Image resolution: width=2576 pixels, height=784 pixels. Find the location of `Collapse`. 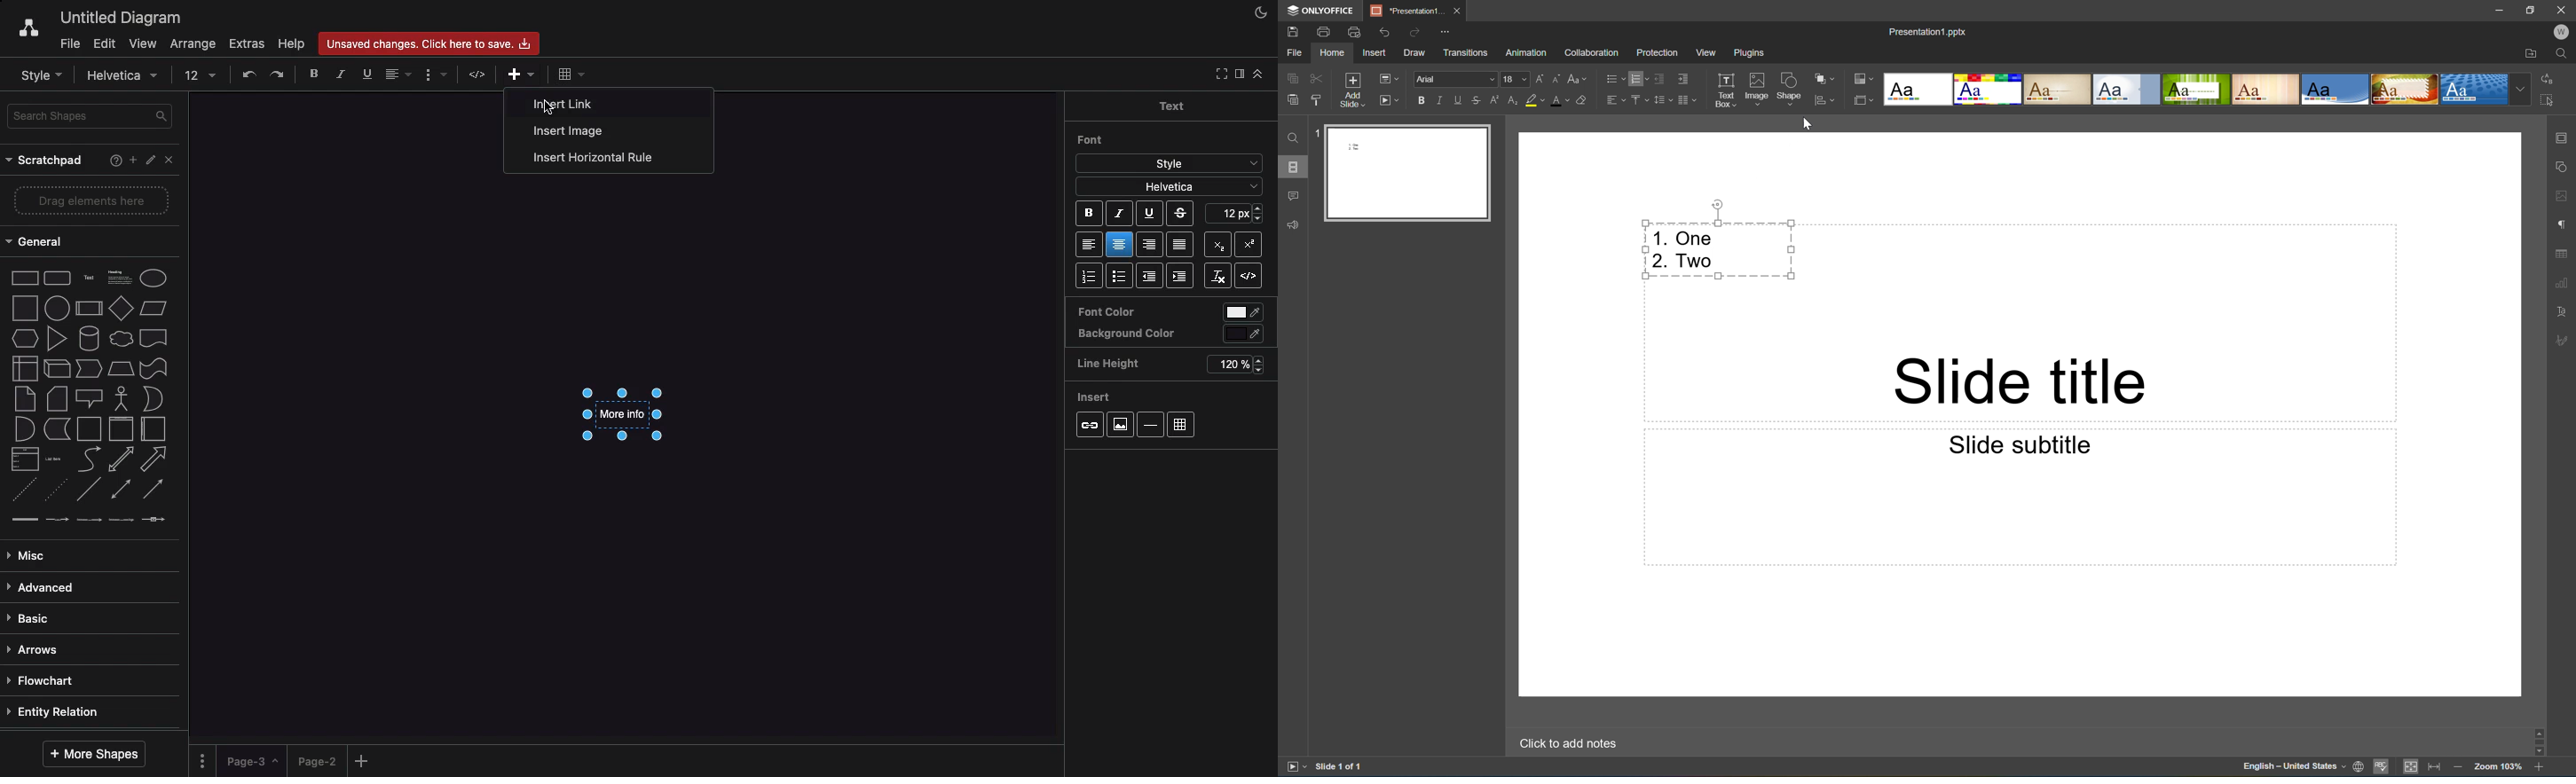

Collapse is located at coordinates (1218, 75).